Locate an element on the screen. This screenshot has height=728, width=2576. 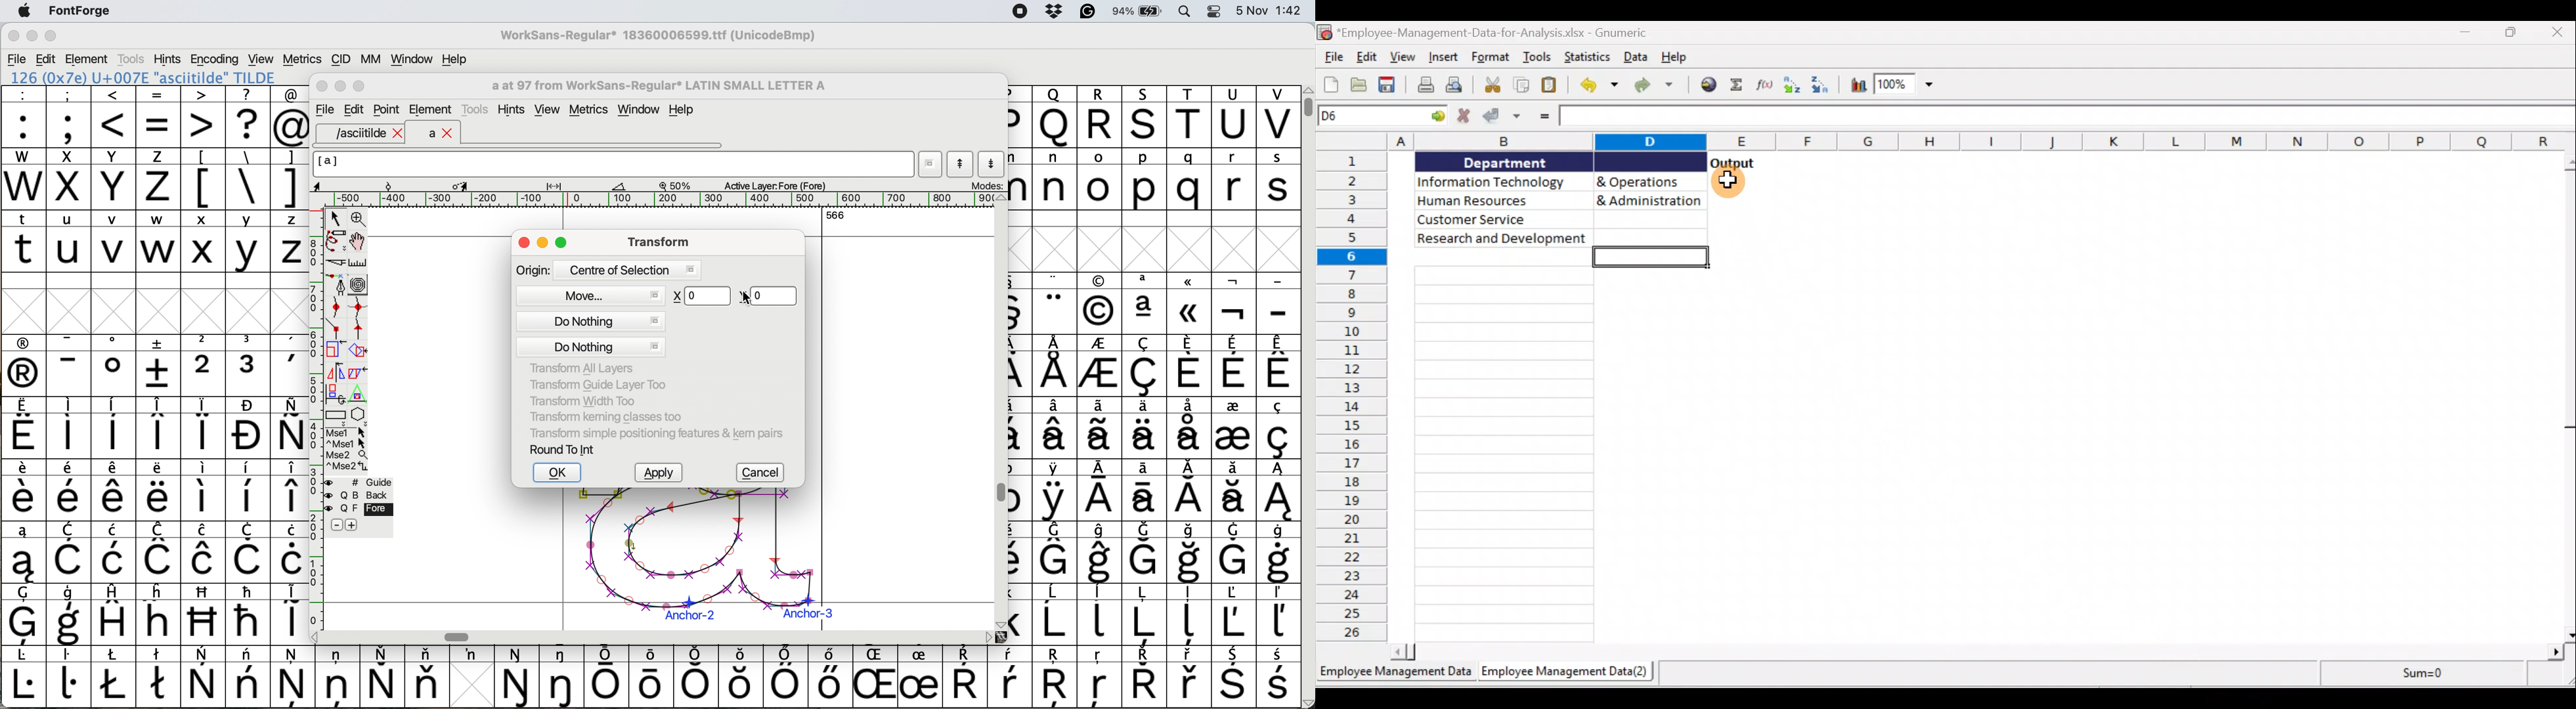
symbol is located at coordinates (1055, 490).